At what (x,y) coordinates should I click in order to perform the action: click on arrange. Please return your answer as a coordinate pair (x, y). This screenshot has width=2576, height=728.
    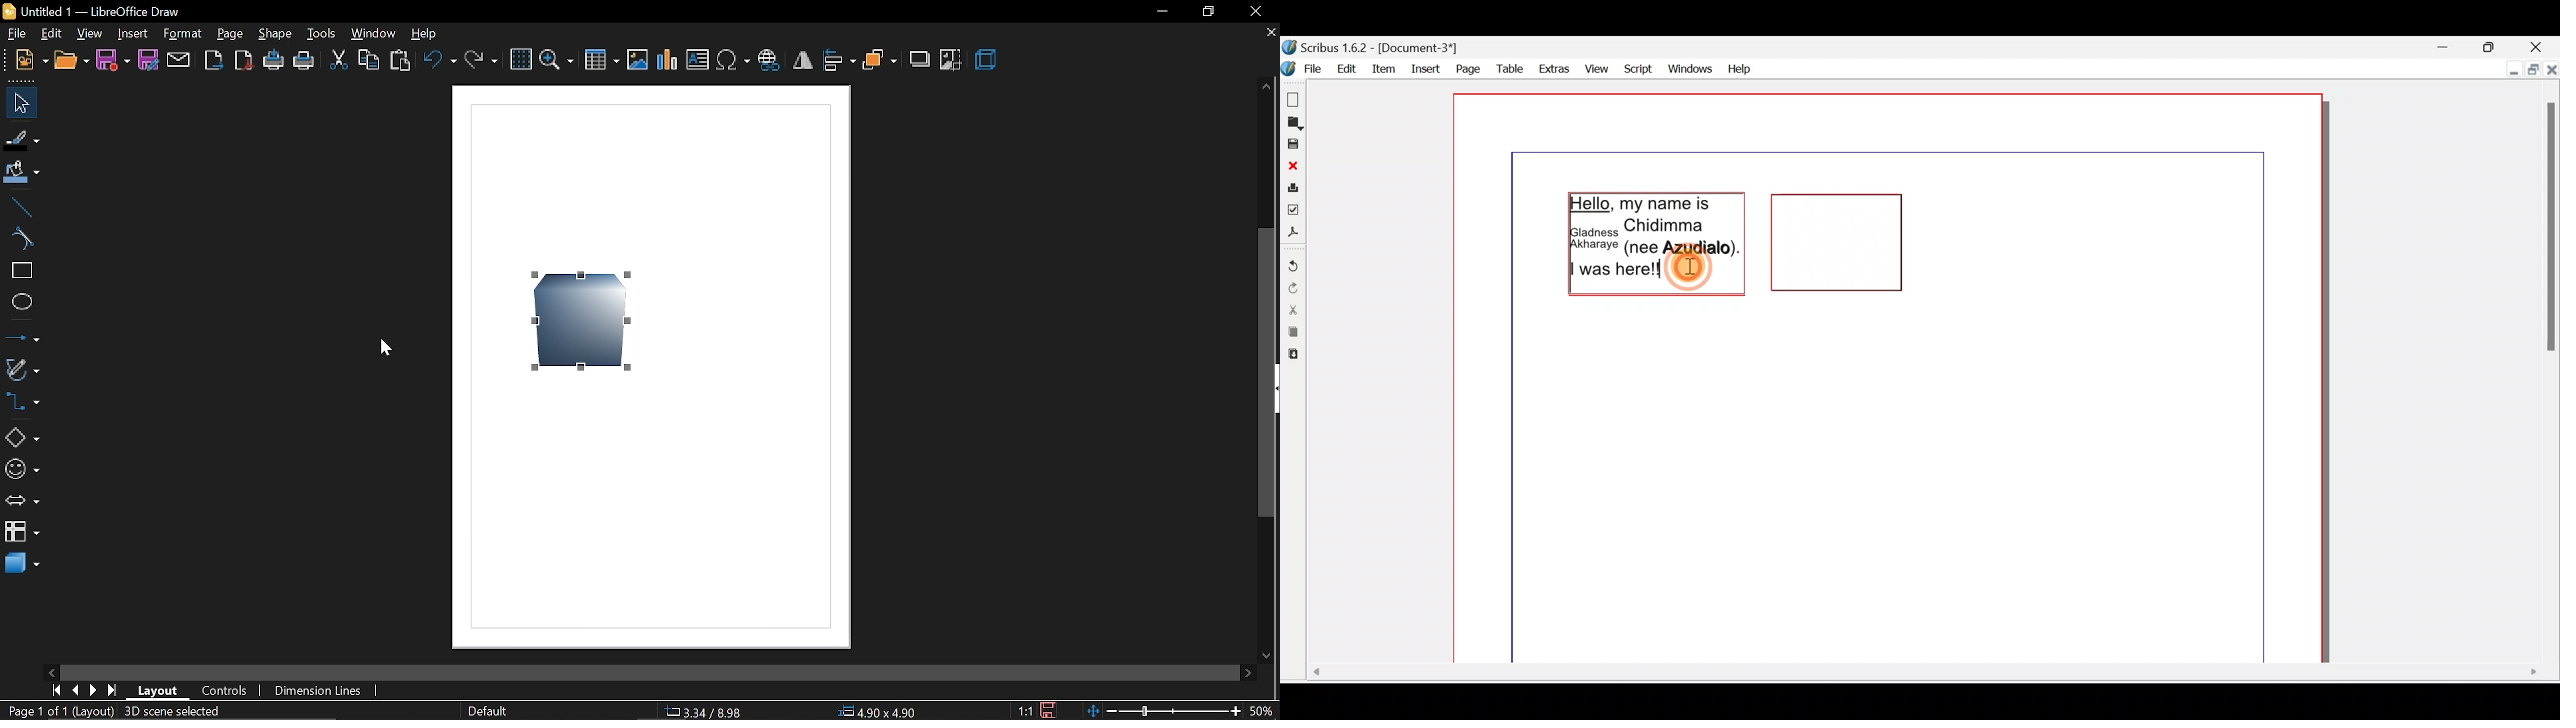
    Looking at the image, I should click on (879, 62).